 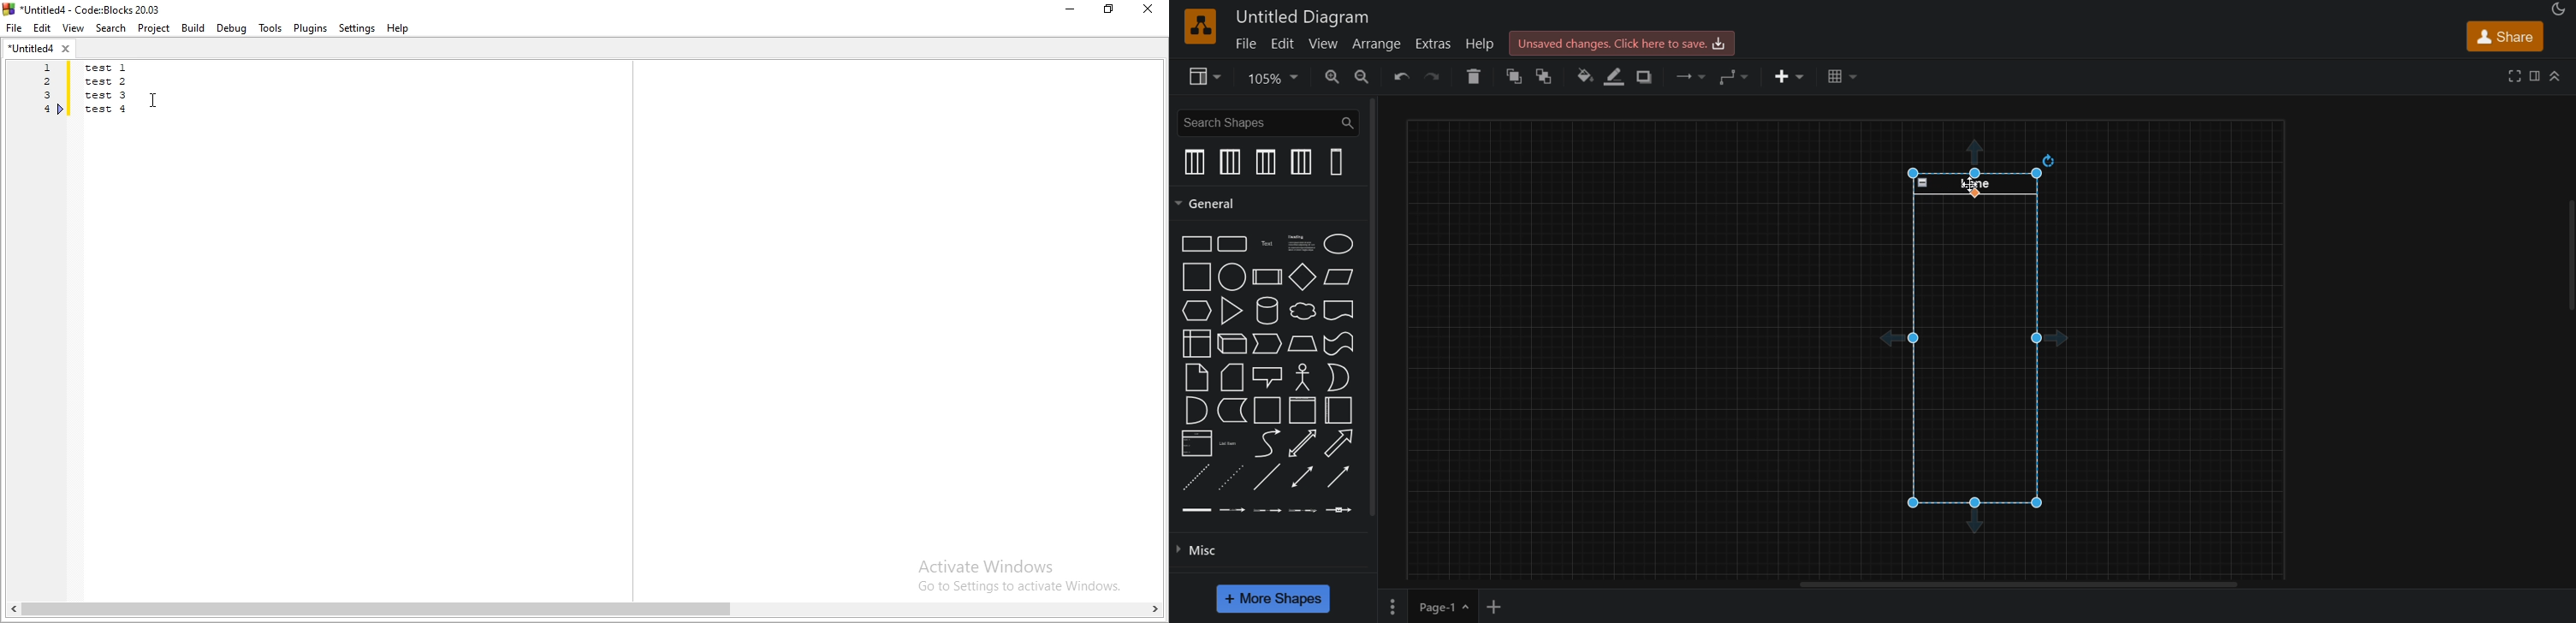 I want to click on actor, so click(x=1304, y=378).